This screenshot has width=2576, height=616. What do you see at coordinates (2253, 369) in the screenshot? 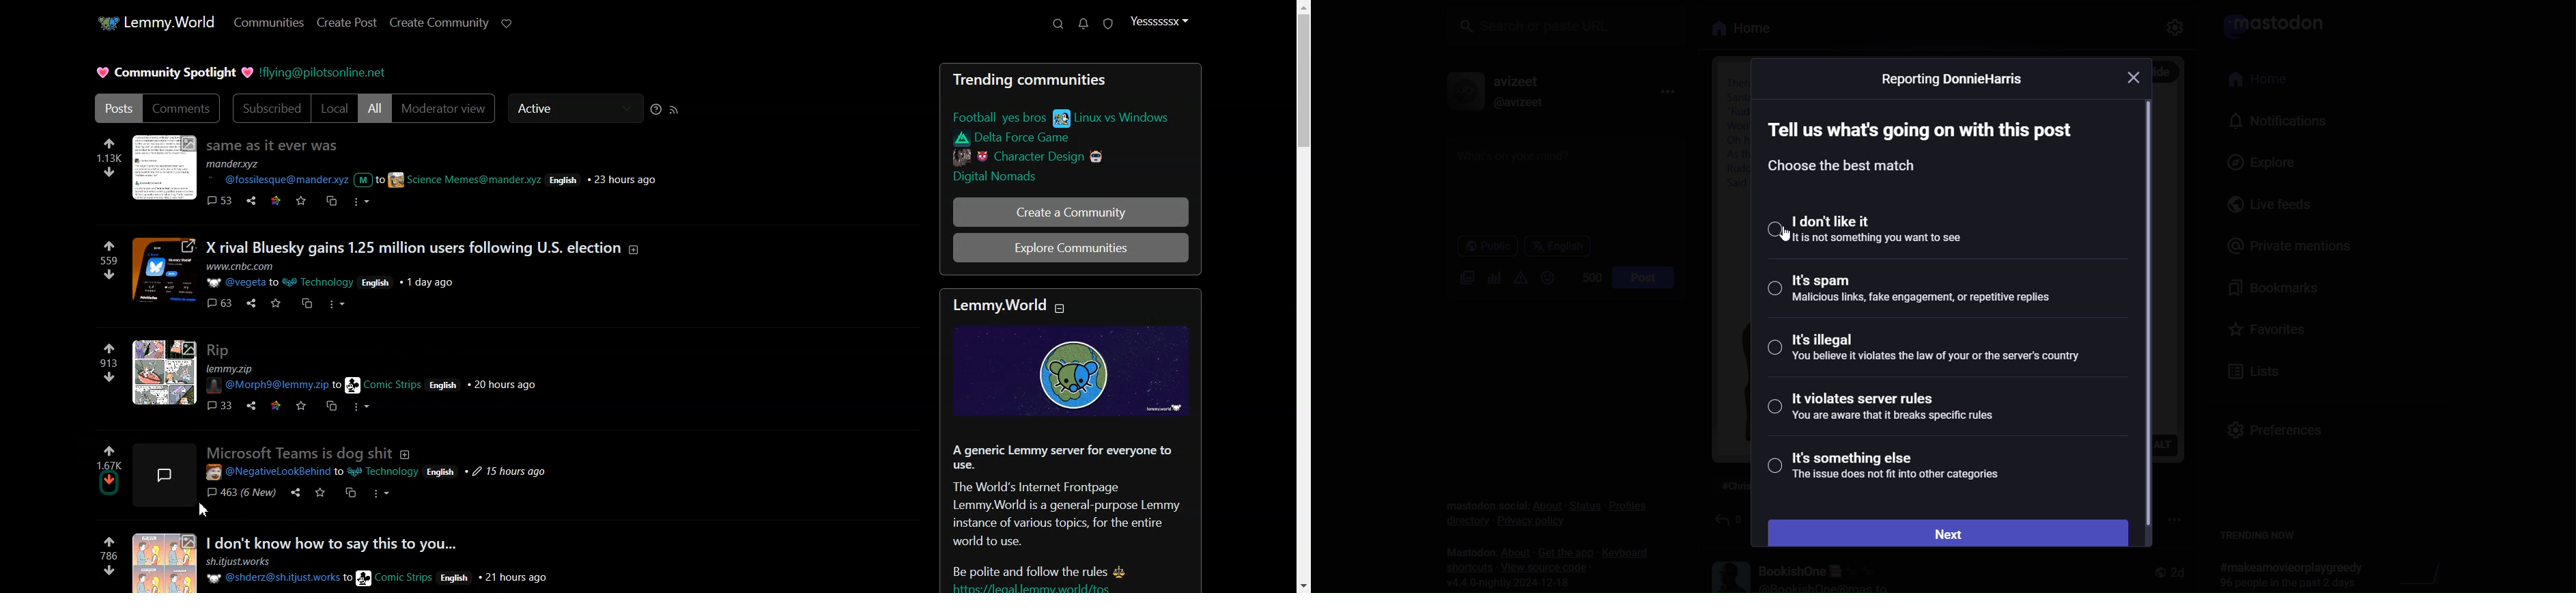
I see `lists` at bounding box center [2253, 369].